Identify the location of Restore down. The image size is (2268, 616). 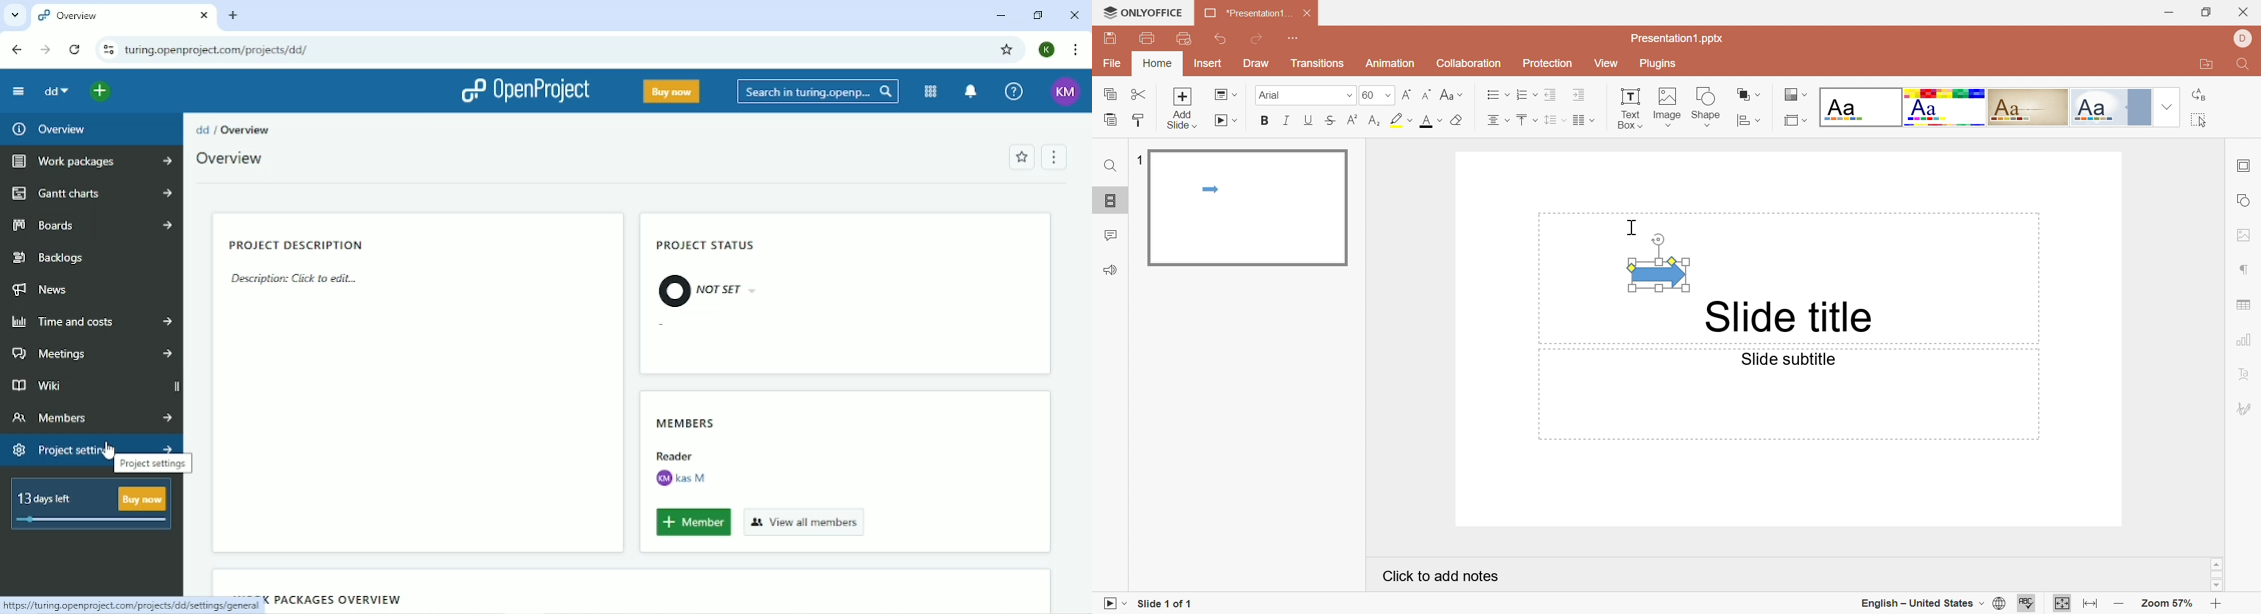
(2209, 13).